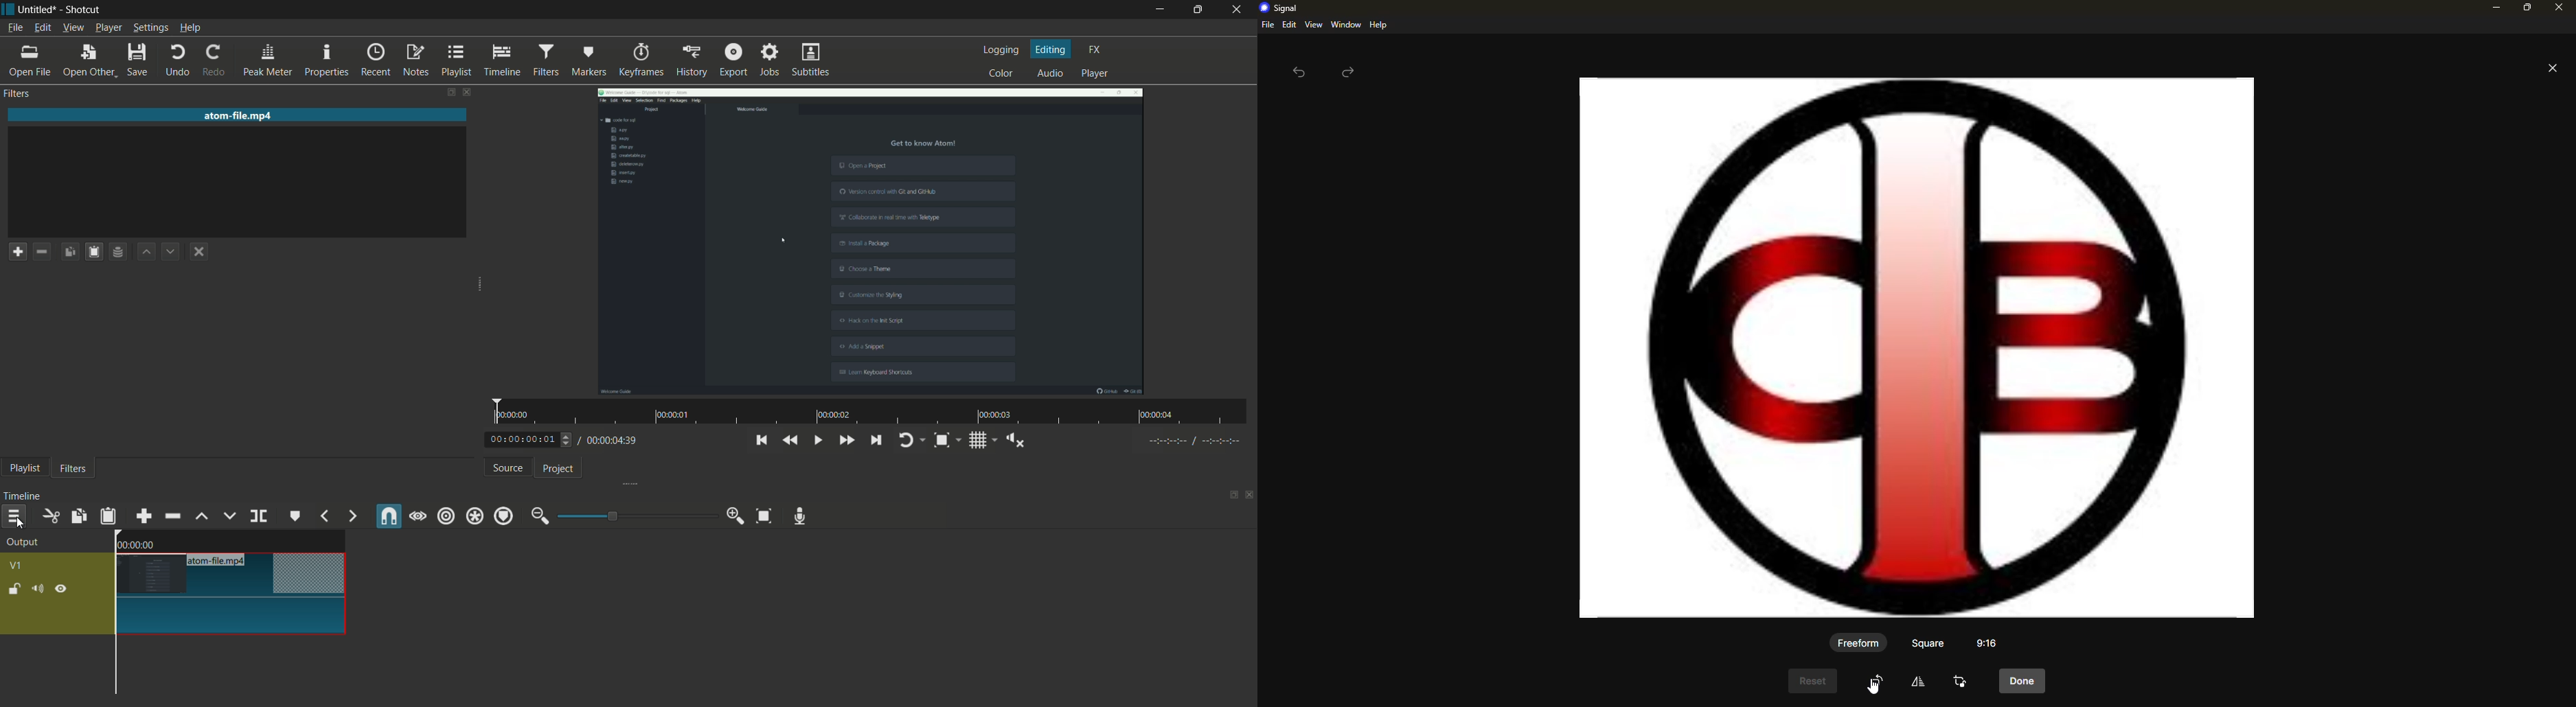  Describe the element at coordinates (229, 515) in the screenshot. I see `overwrite` at that location.